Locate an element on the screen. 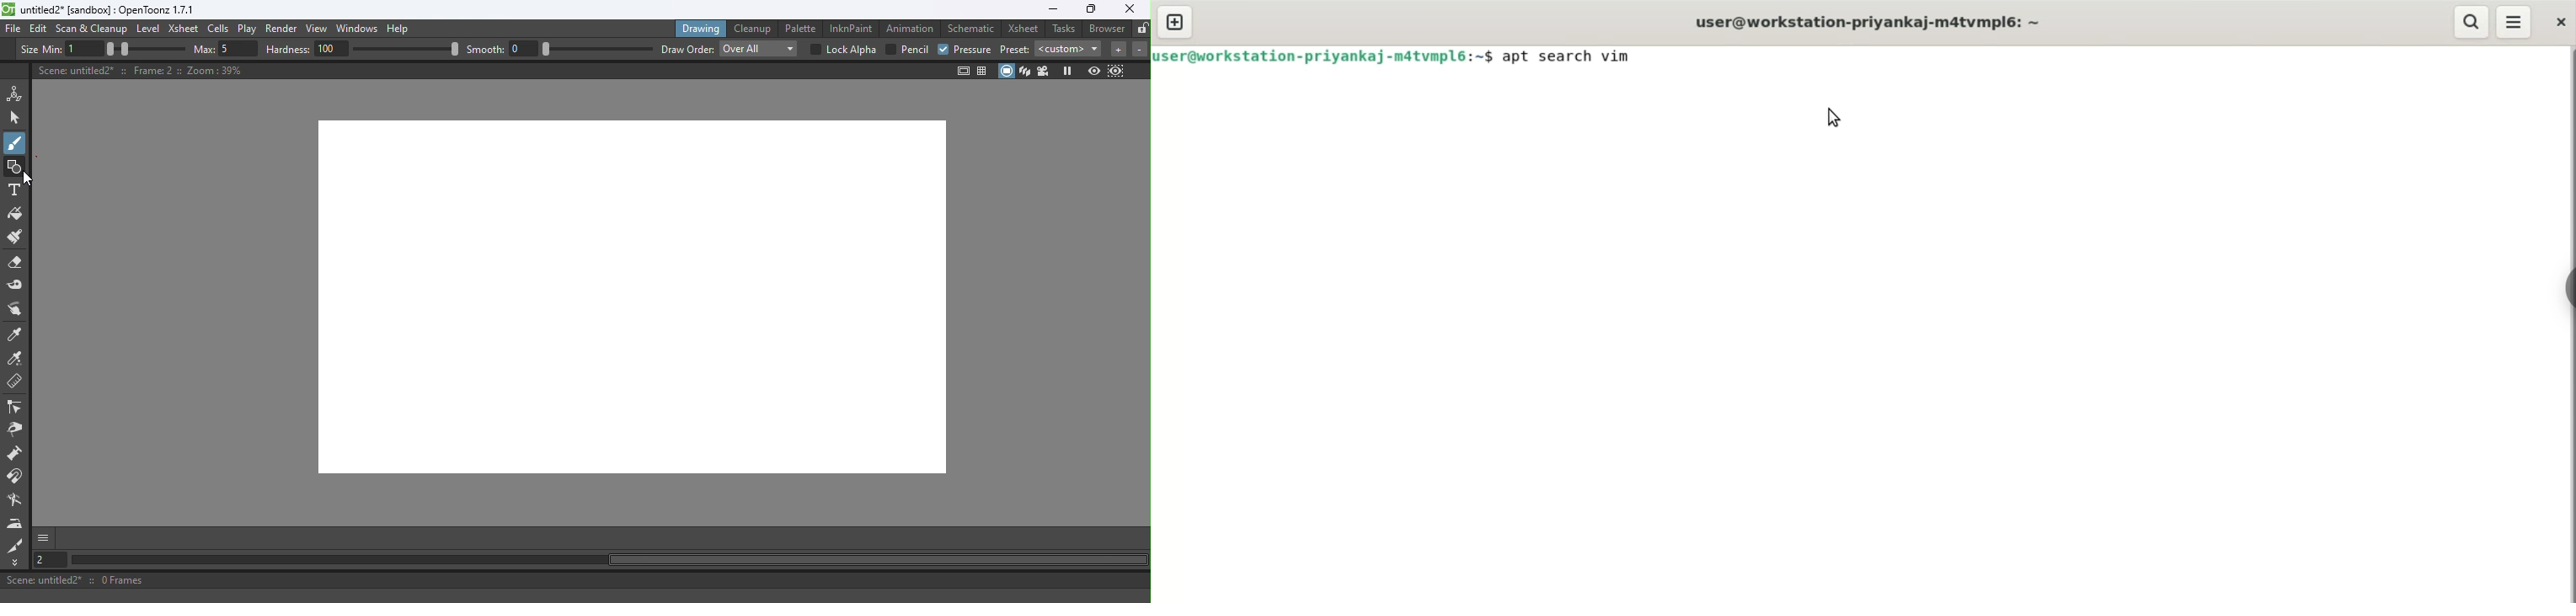 The width and height of the screenshot is (2576, 616). Control point editor tool is located at coordinates (15, 408).